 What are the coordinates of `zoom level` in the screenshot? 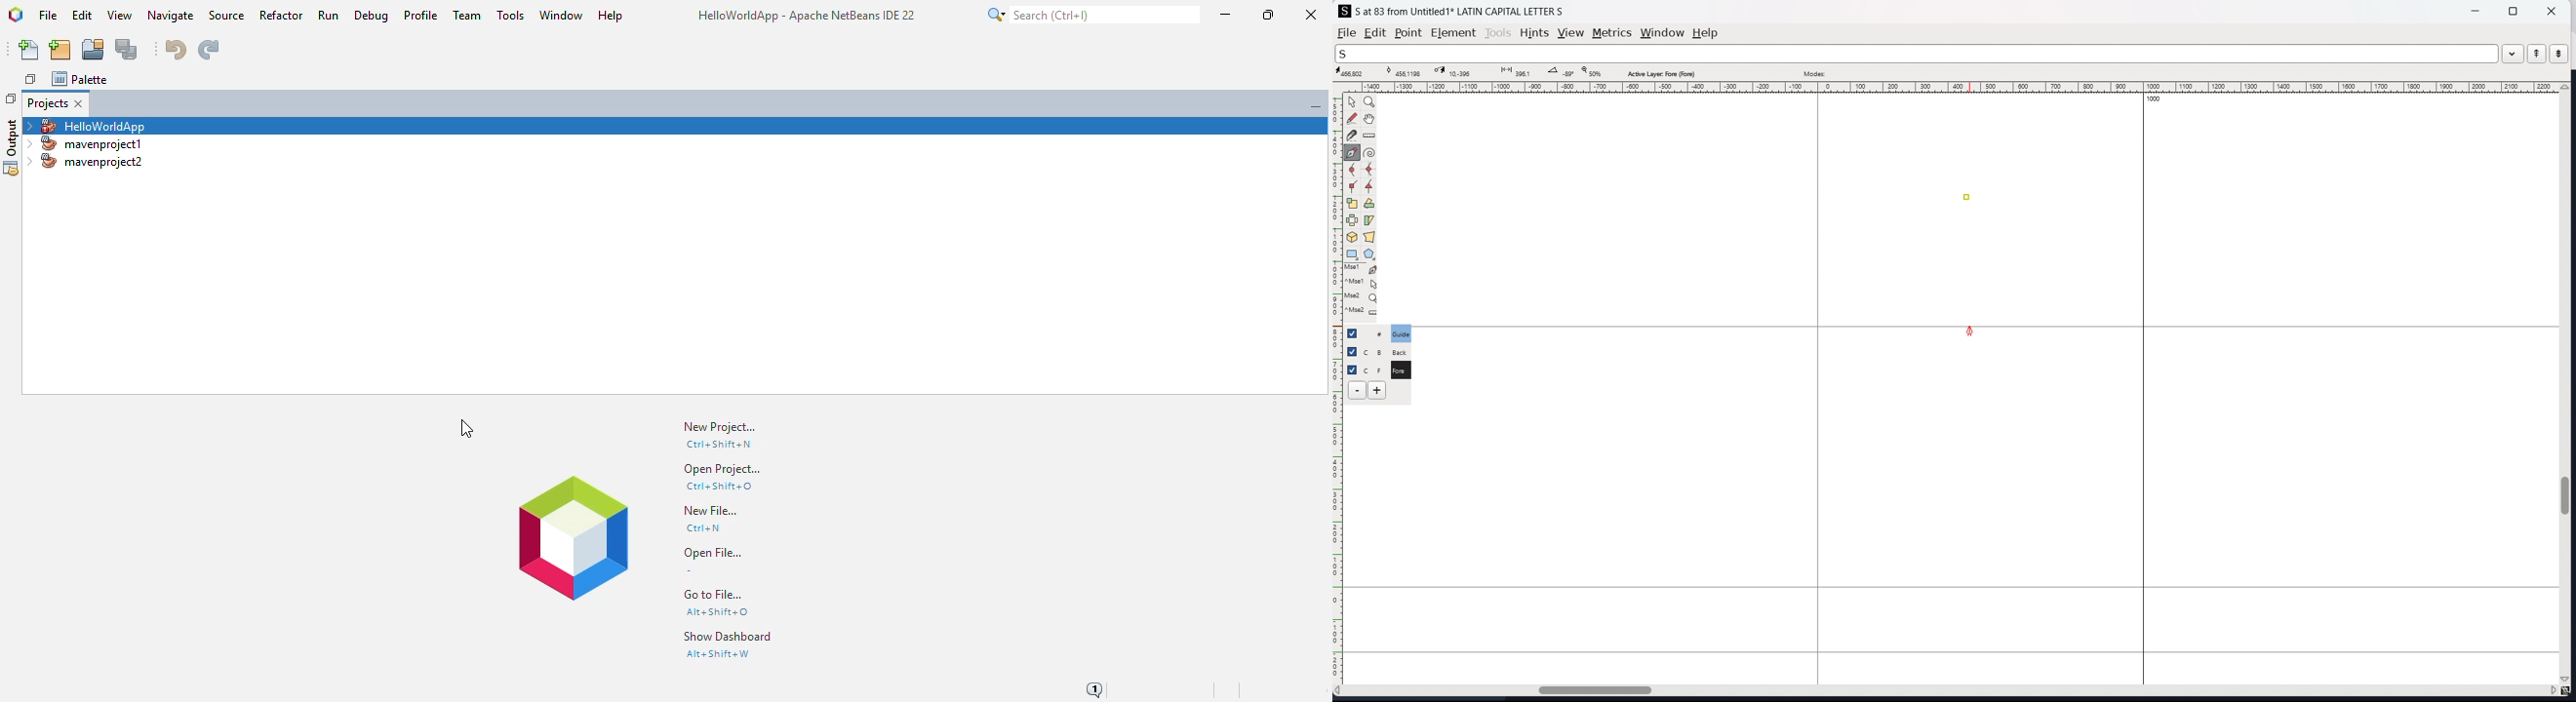 It's located at (1591, 72).